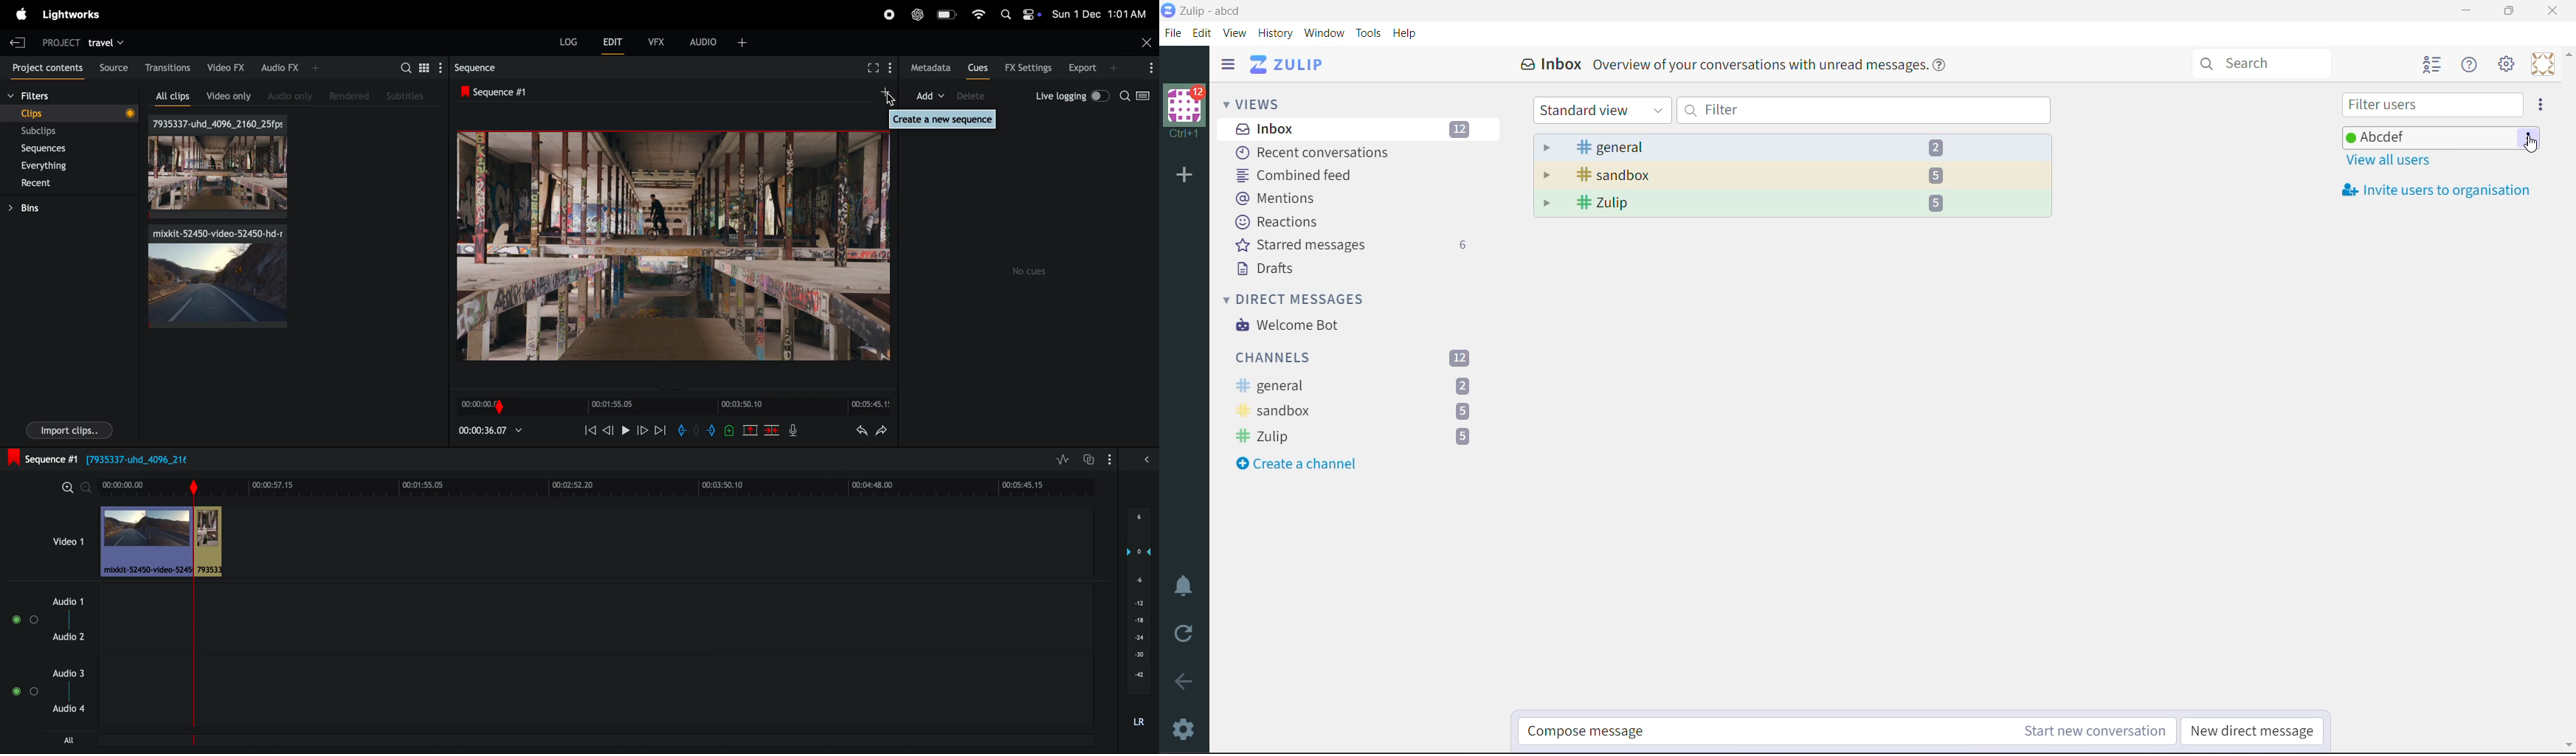 The height and width of the screenshot is (756, 2576). What do you see at coordinates (1185, 730) in the screenshot?
I see `Settings` at bounding box center [1185, 730].